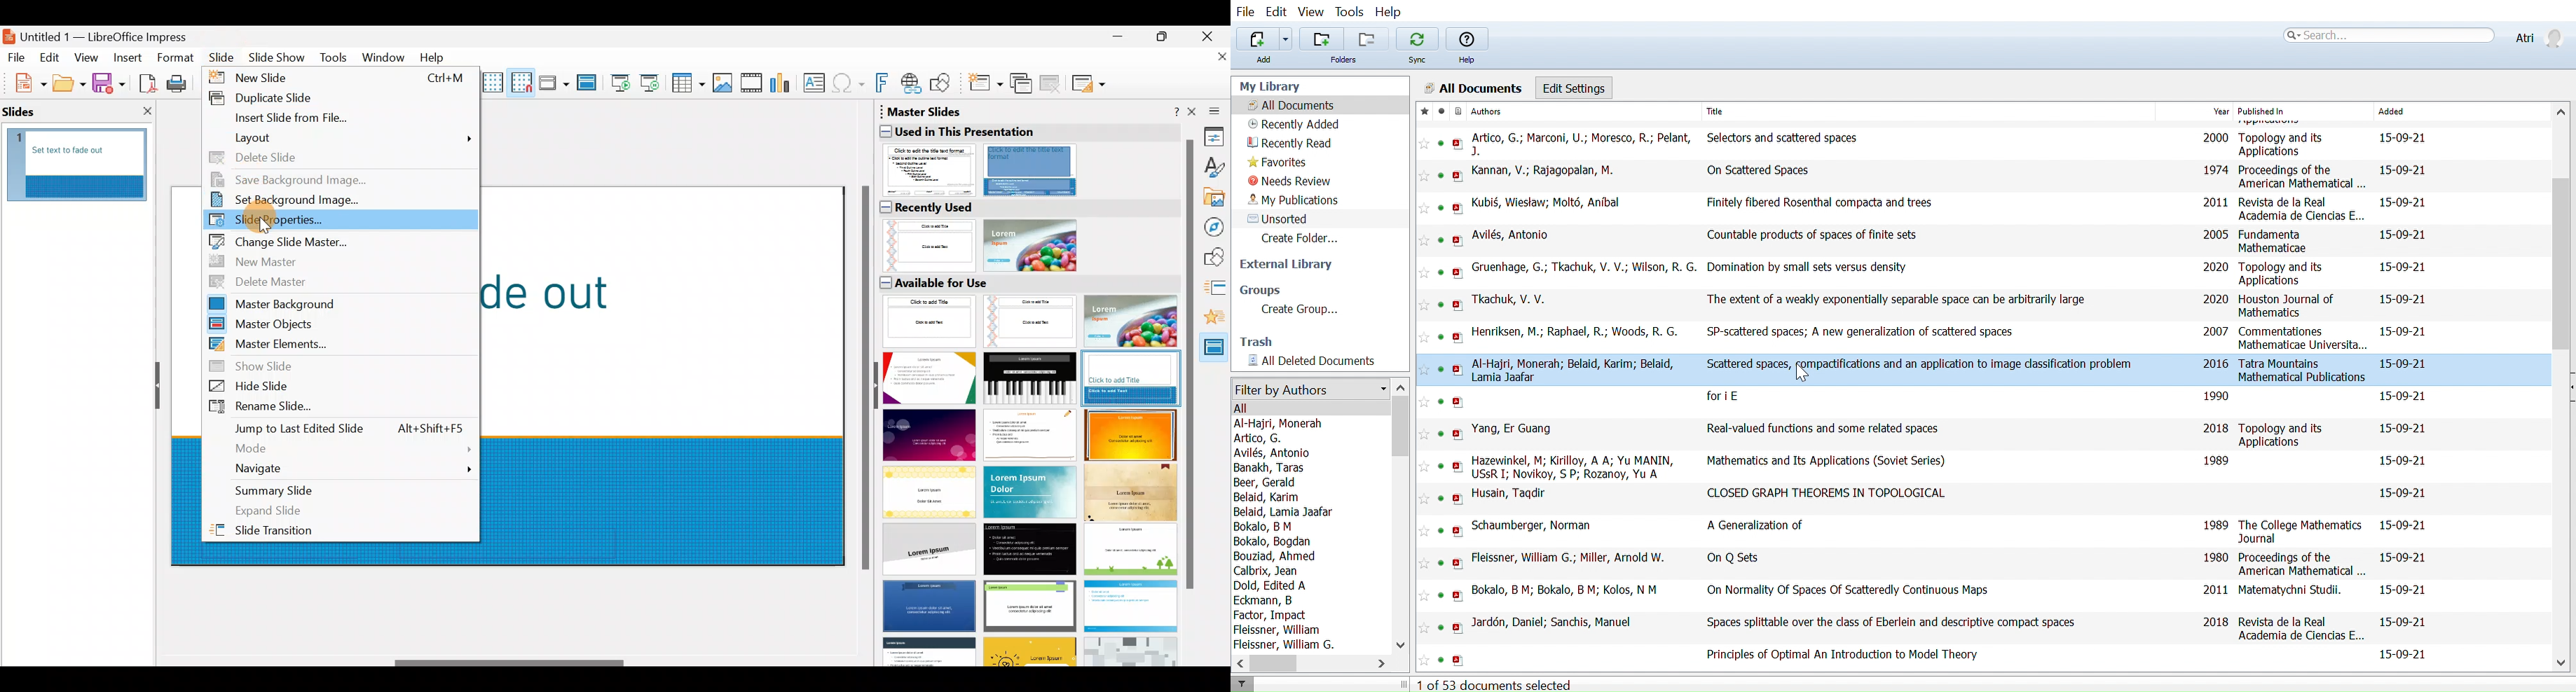 This screenshot has height=700, width=2576. Describe the element at coordinates (344, 429) in the screenshot. I see `Jump to last edited slide` at that location.